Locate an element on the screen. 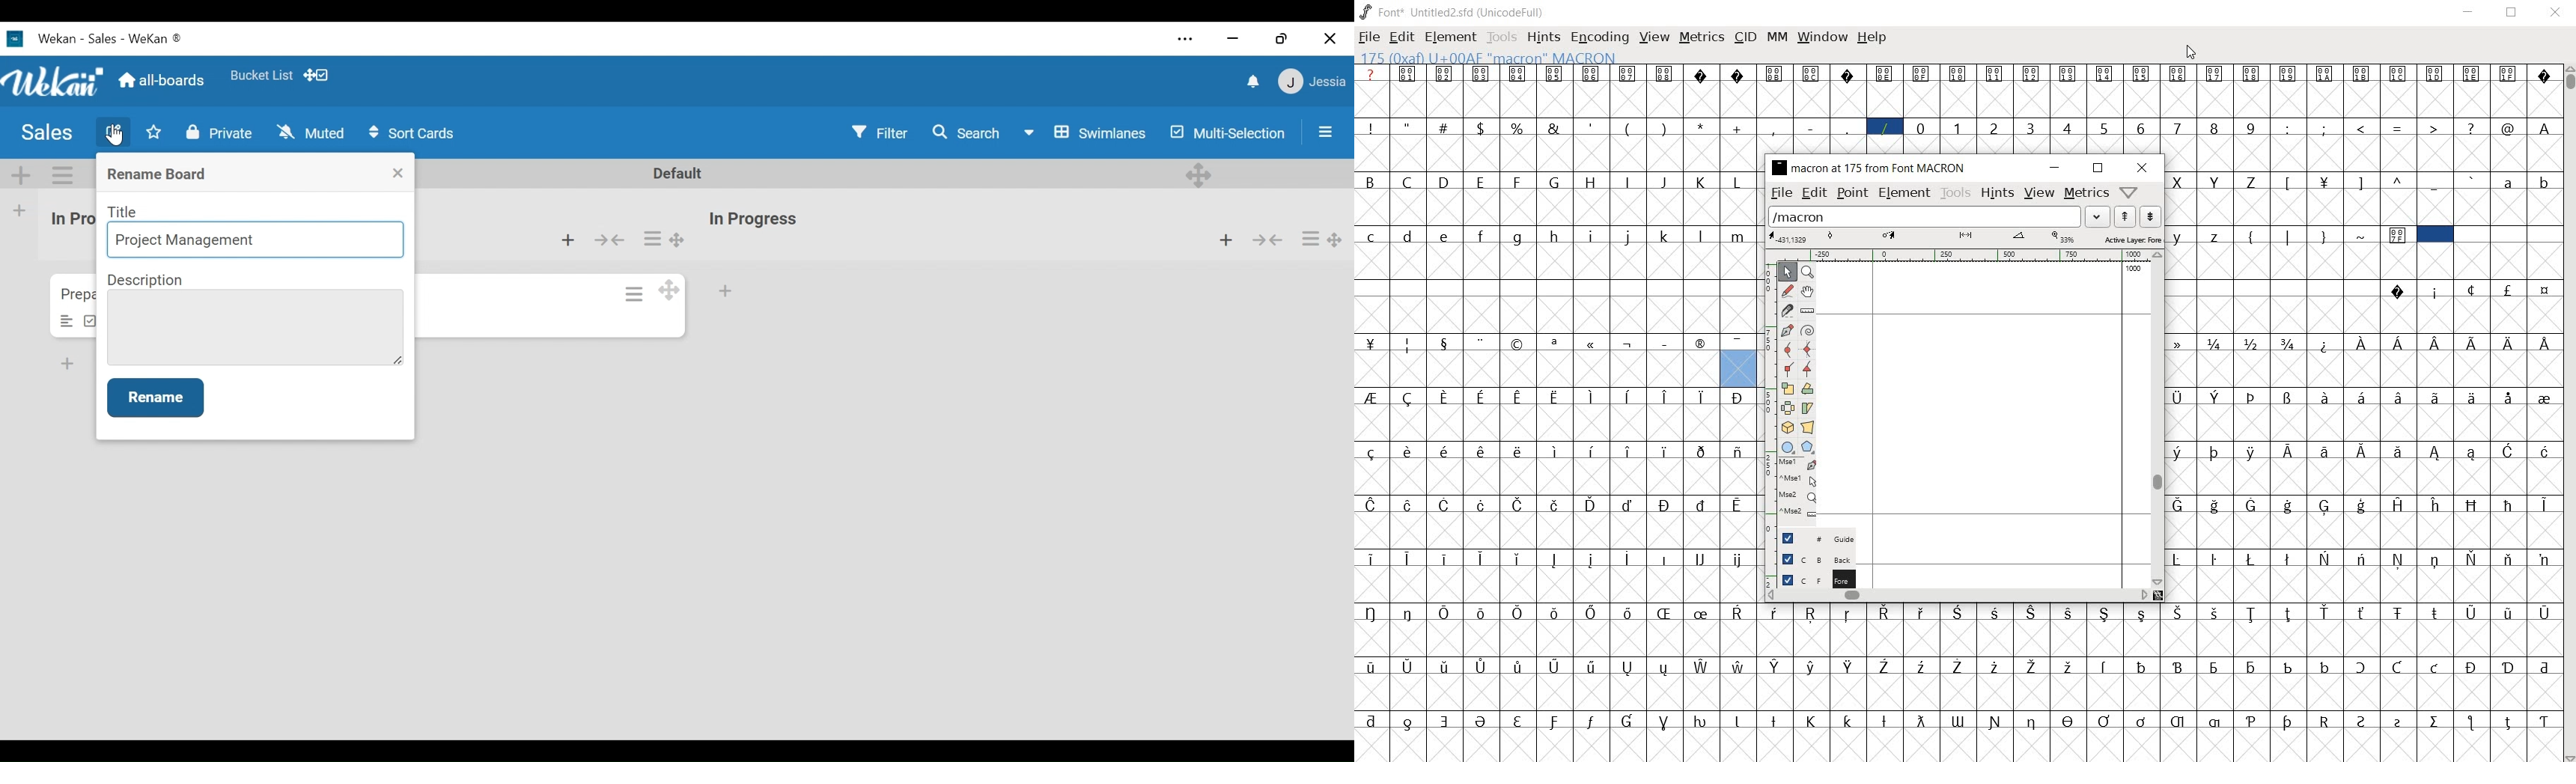  ? is located at coordinates (1372, 75).